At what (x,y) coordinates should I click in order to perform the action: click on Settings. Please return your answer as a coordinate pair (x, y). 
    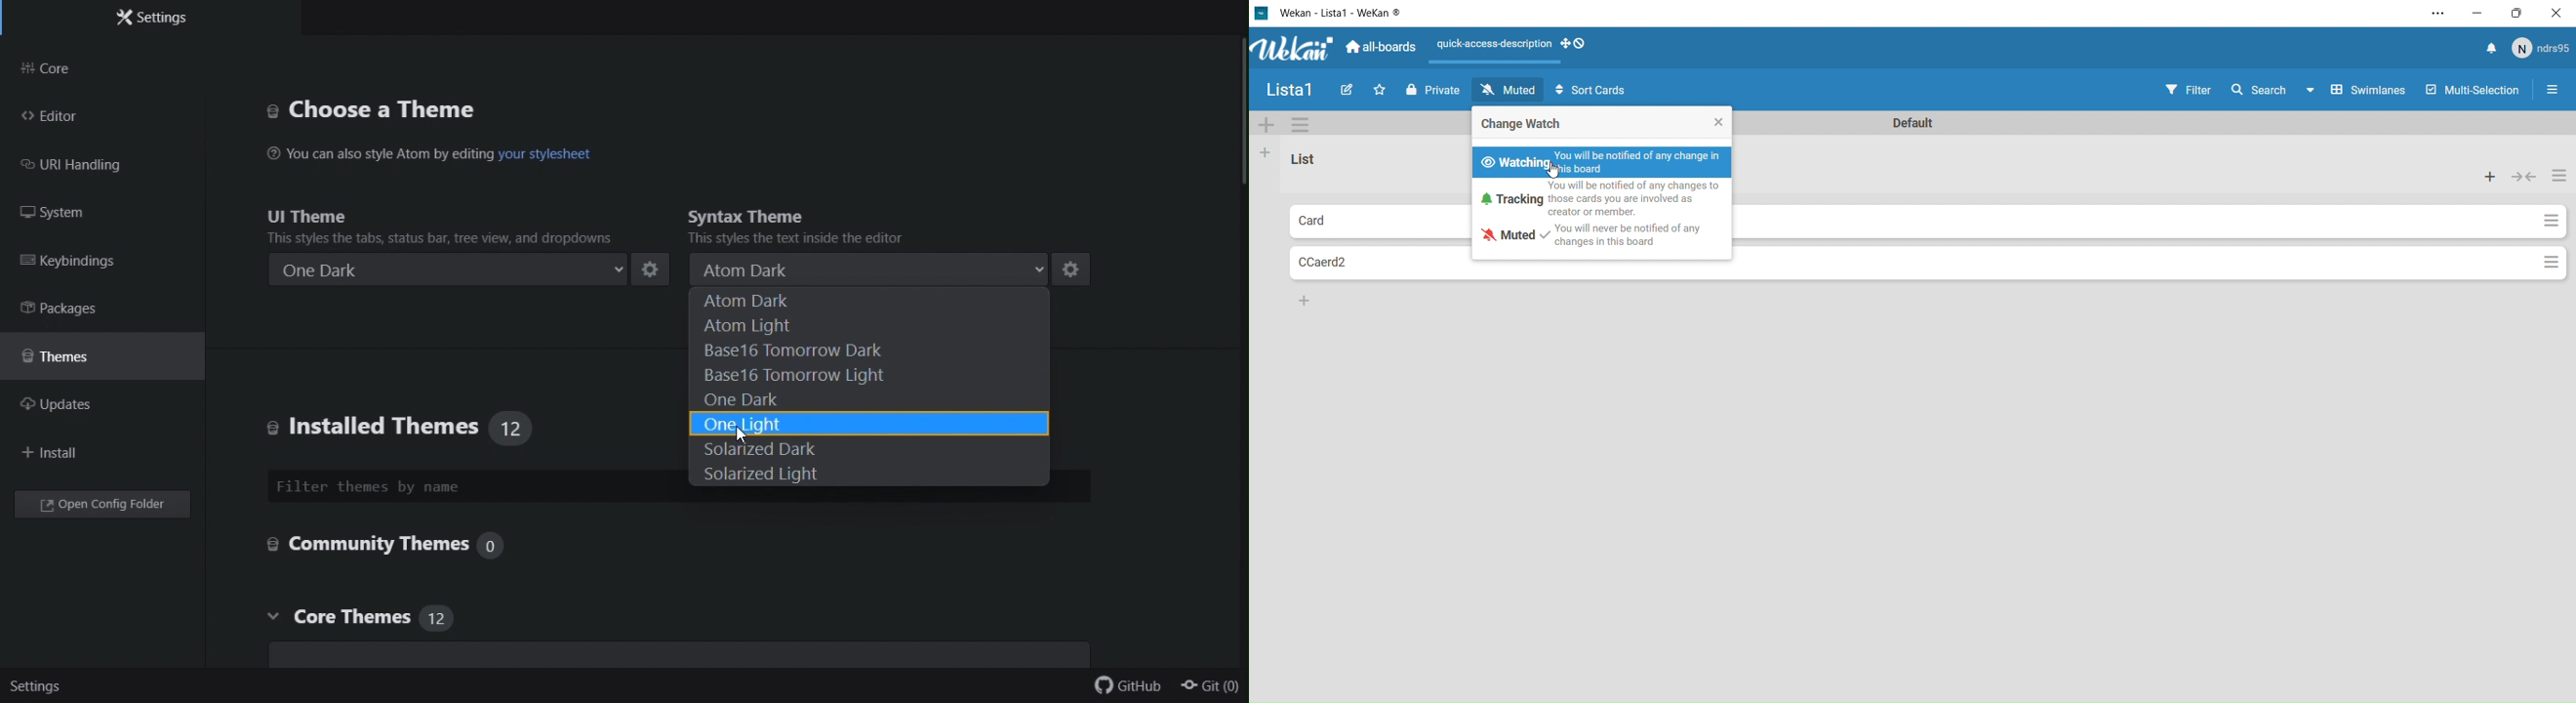
    Looking at the image, I should click on (38, 686).